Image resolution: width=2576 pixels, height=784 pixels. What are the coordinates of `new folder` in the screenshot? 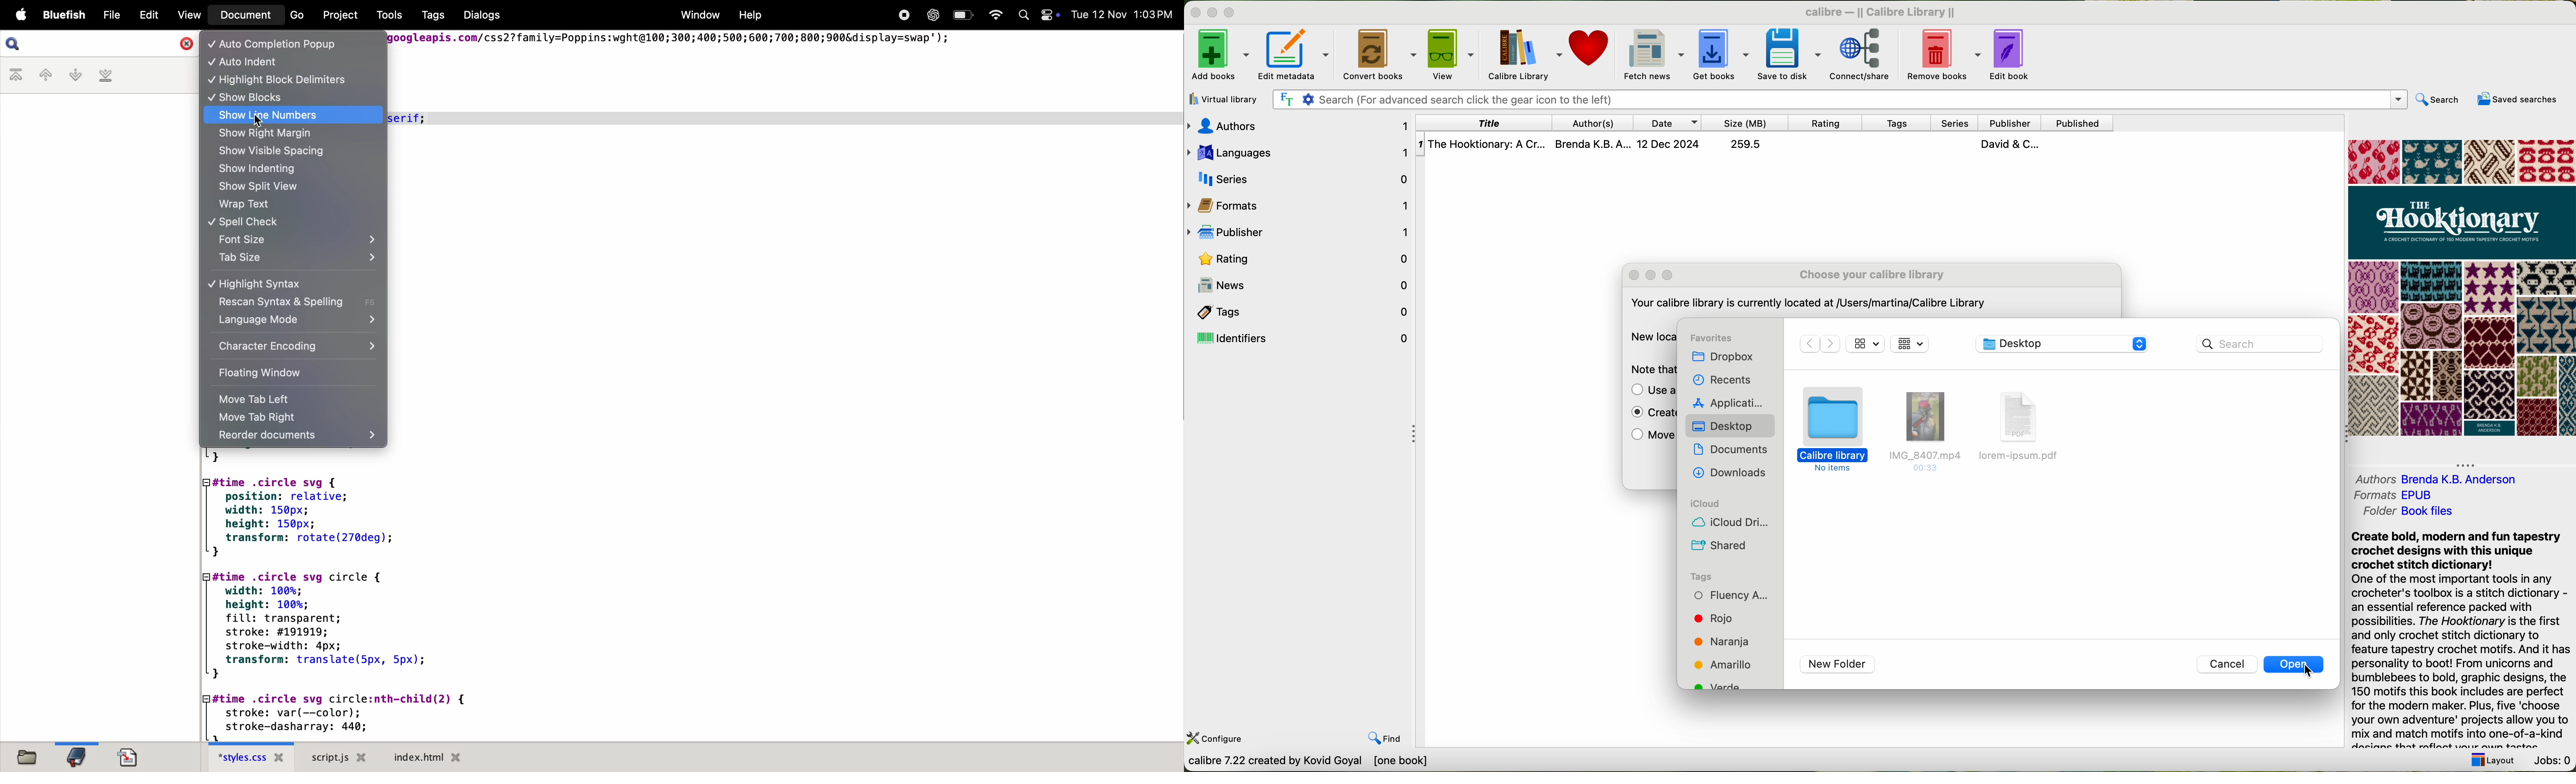 It's located at (1837, 665).